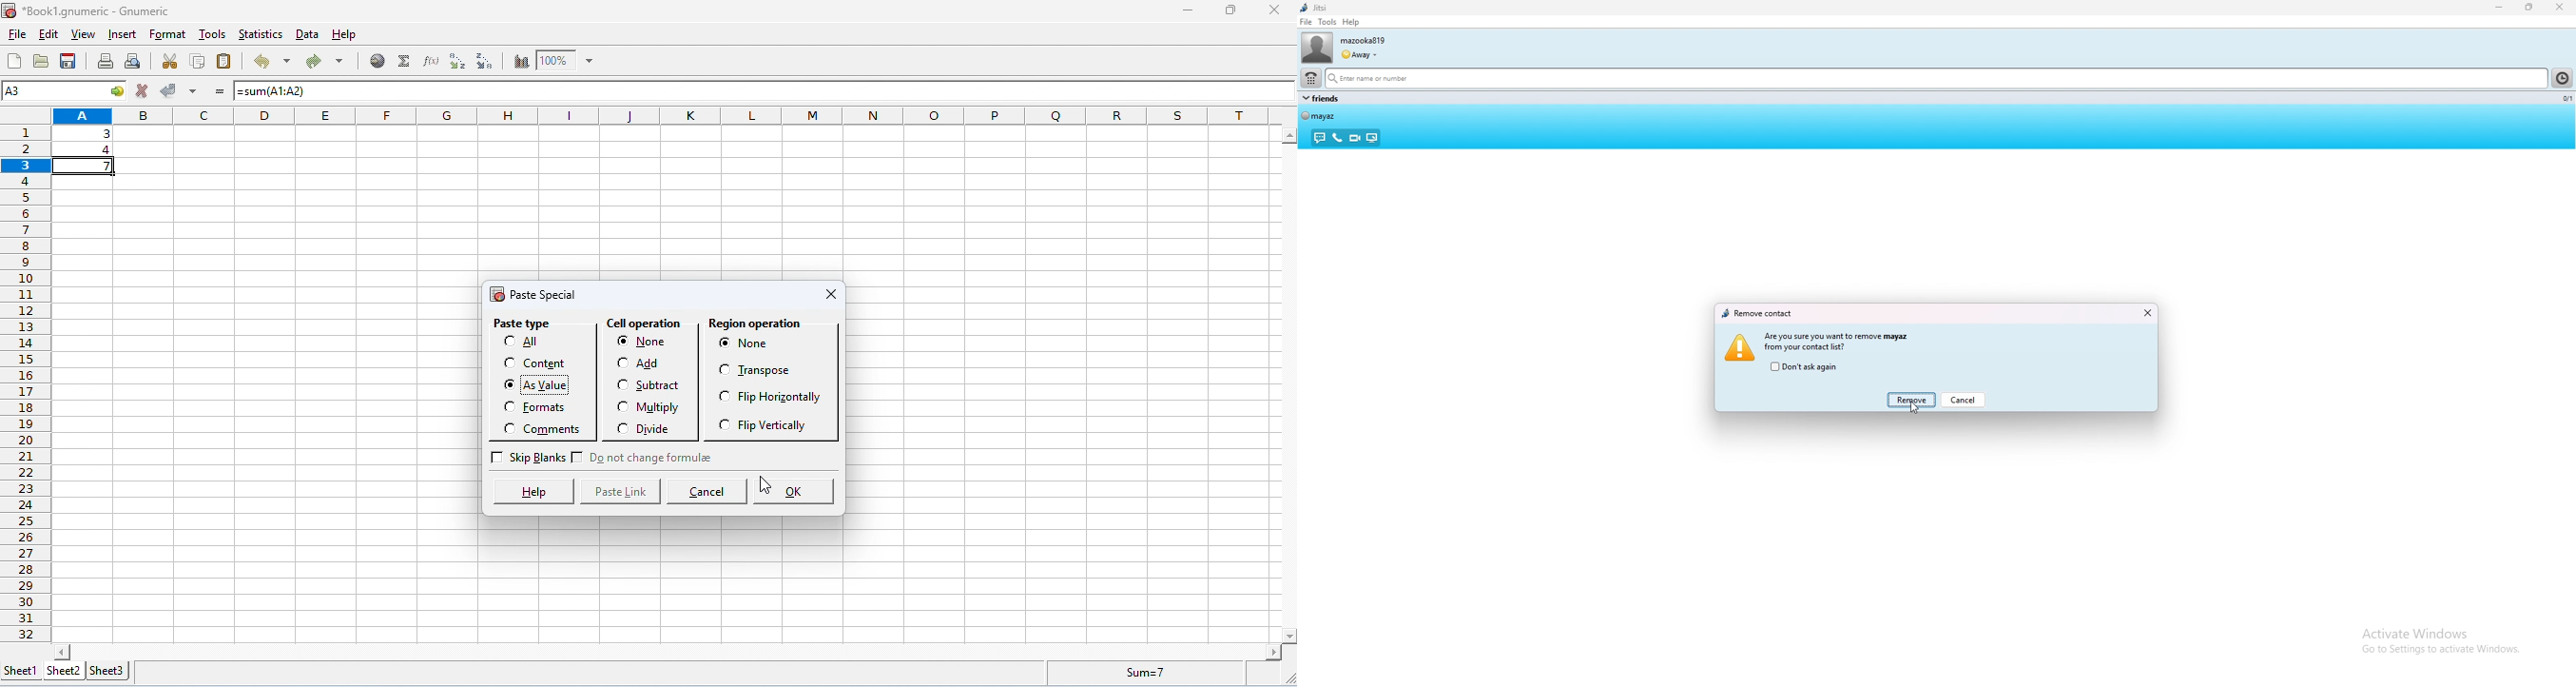  What do you see at coordinates (63, 671) in the screenshot?
I see `sheet 2` at bounding box center [63, 671].